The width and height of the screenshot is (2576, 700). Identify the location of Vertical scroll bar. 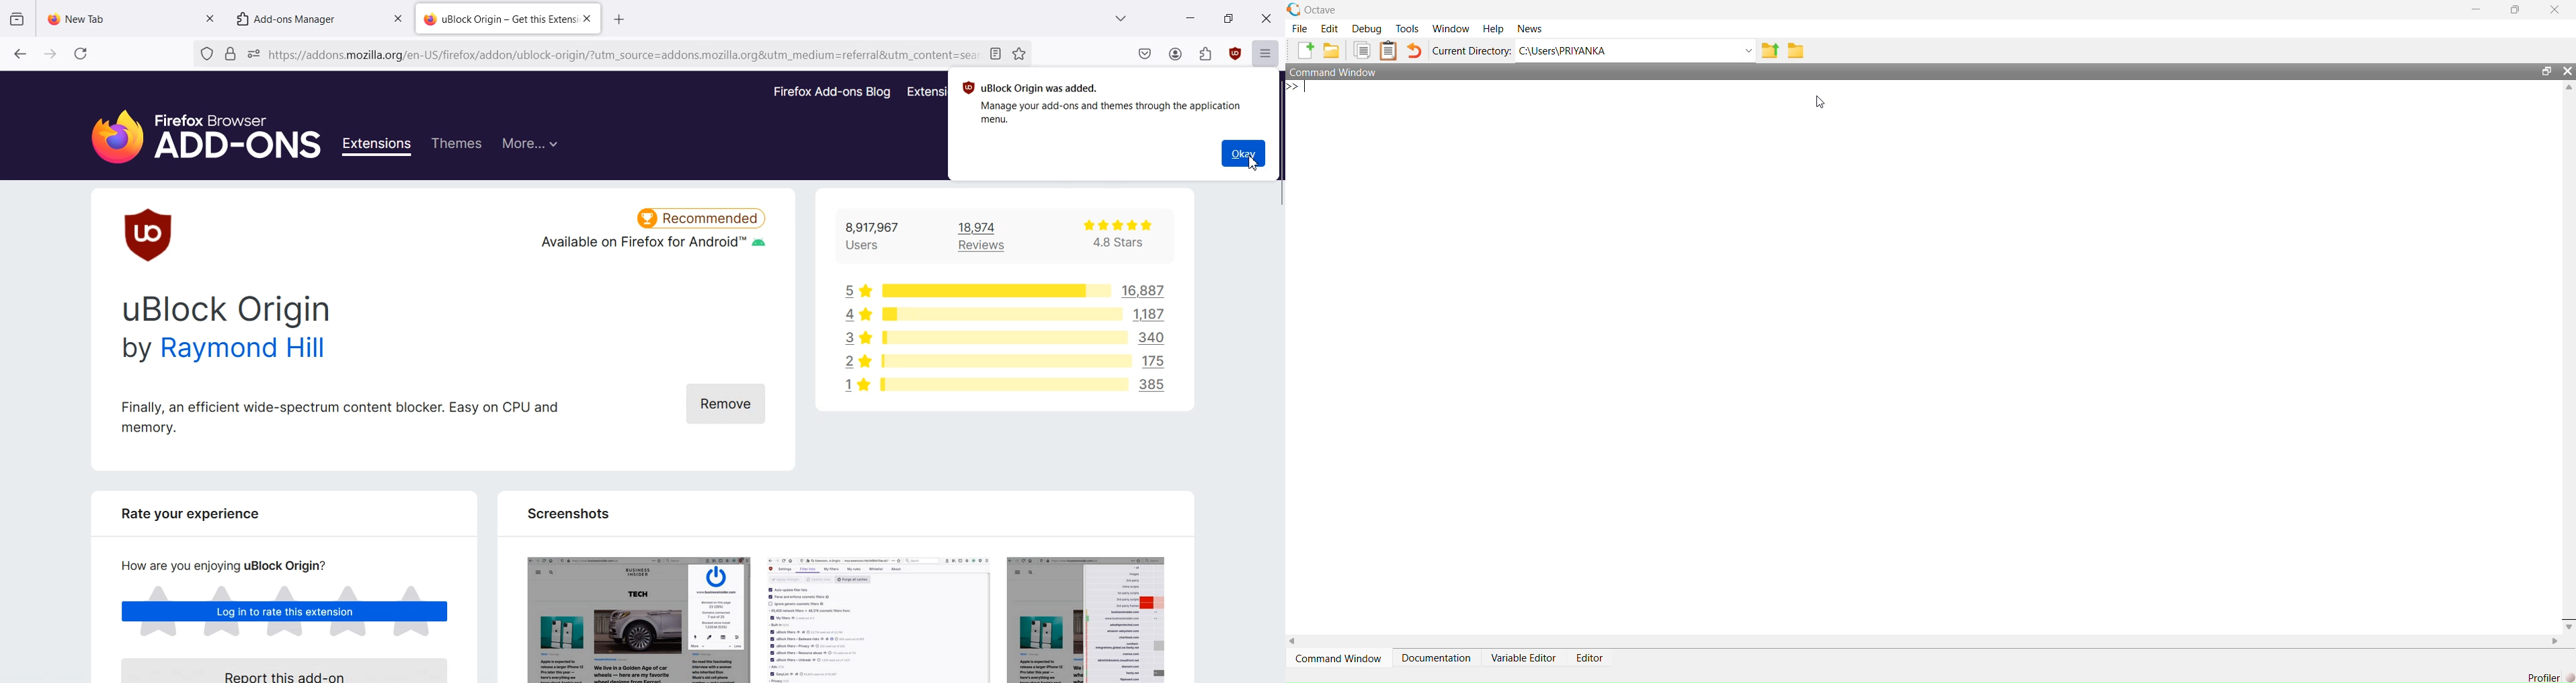
(1278, 376).